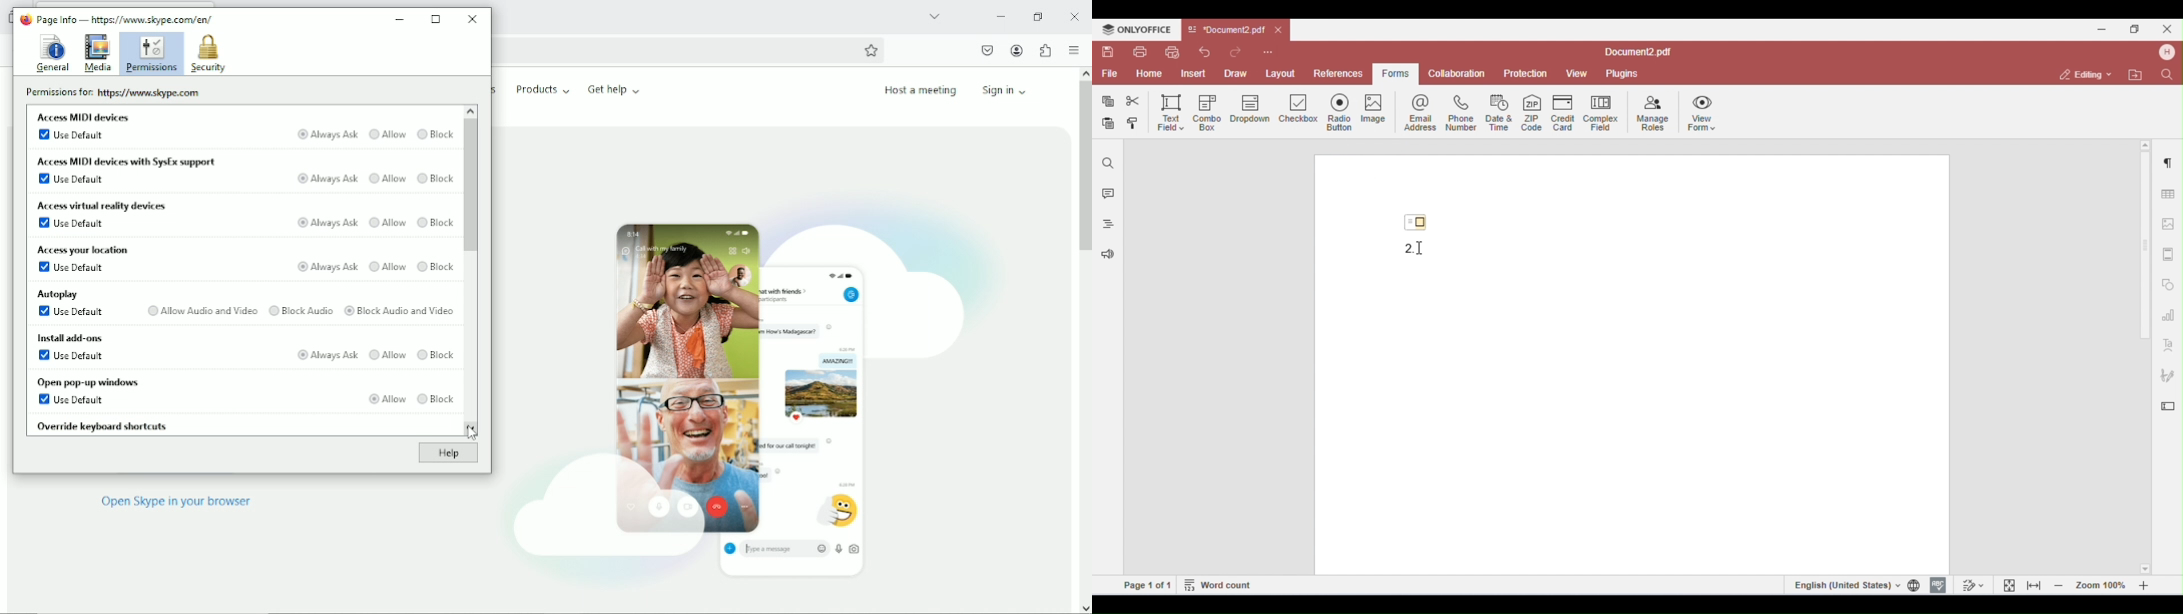  Describe the element at coordinates (85, 382) in the screenshot. I see `Open pop-up windows` at that location.